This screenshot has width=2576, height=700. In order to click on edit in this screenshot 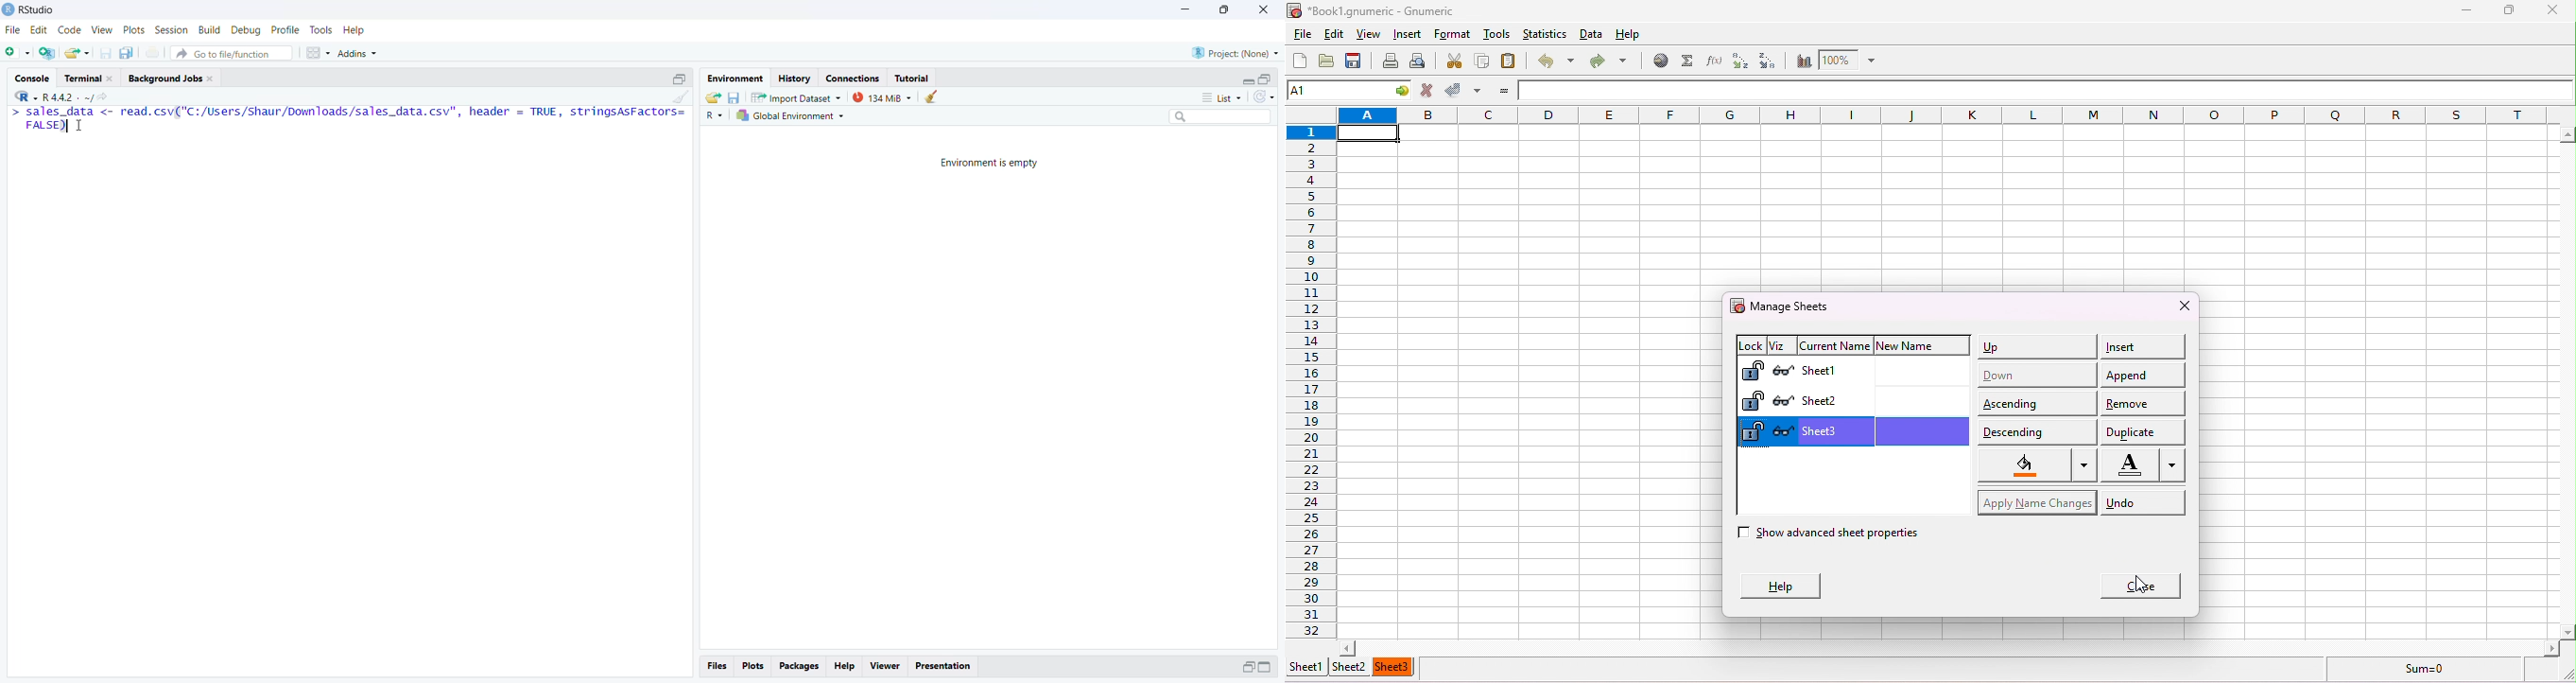, I will do `click(1329, 34)`.